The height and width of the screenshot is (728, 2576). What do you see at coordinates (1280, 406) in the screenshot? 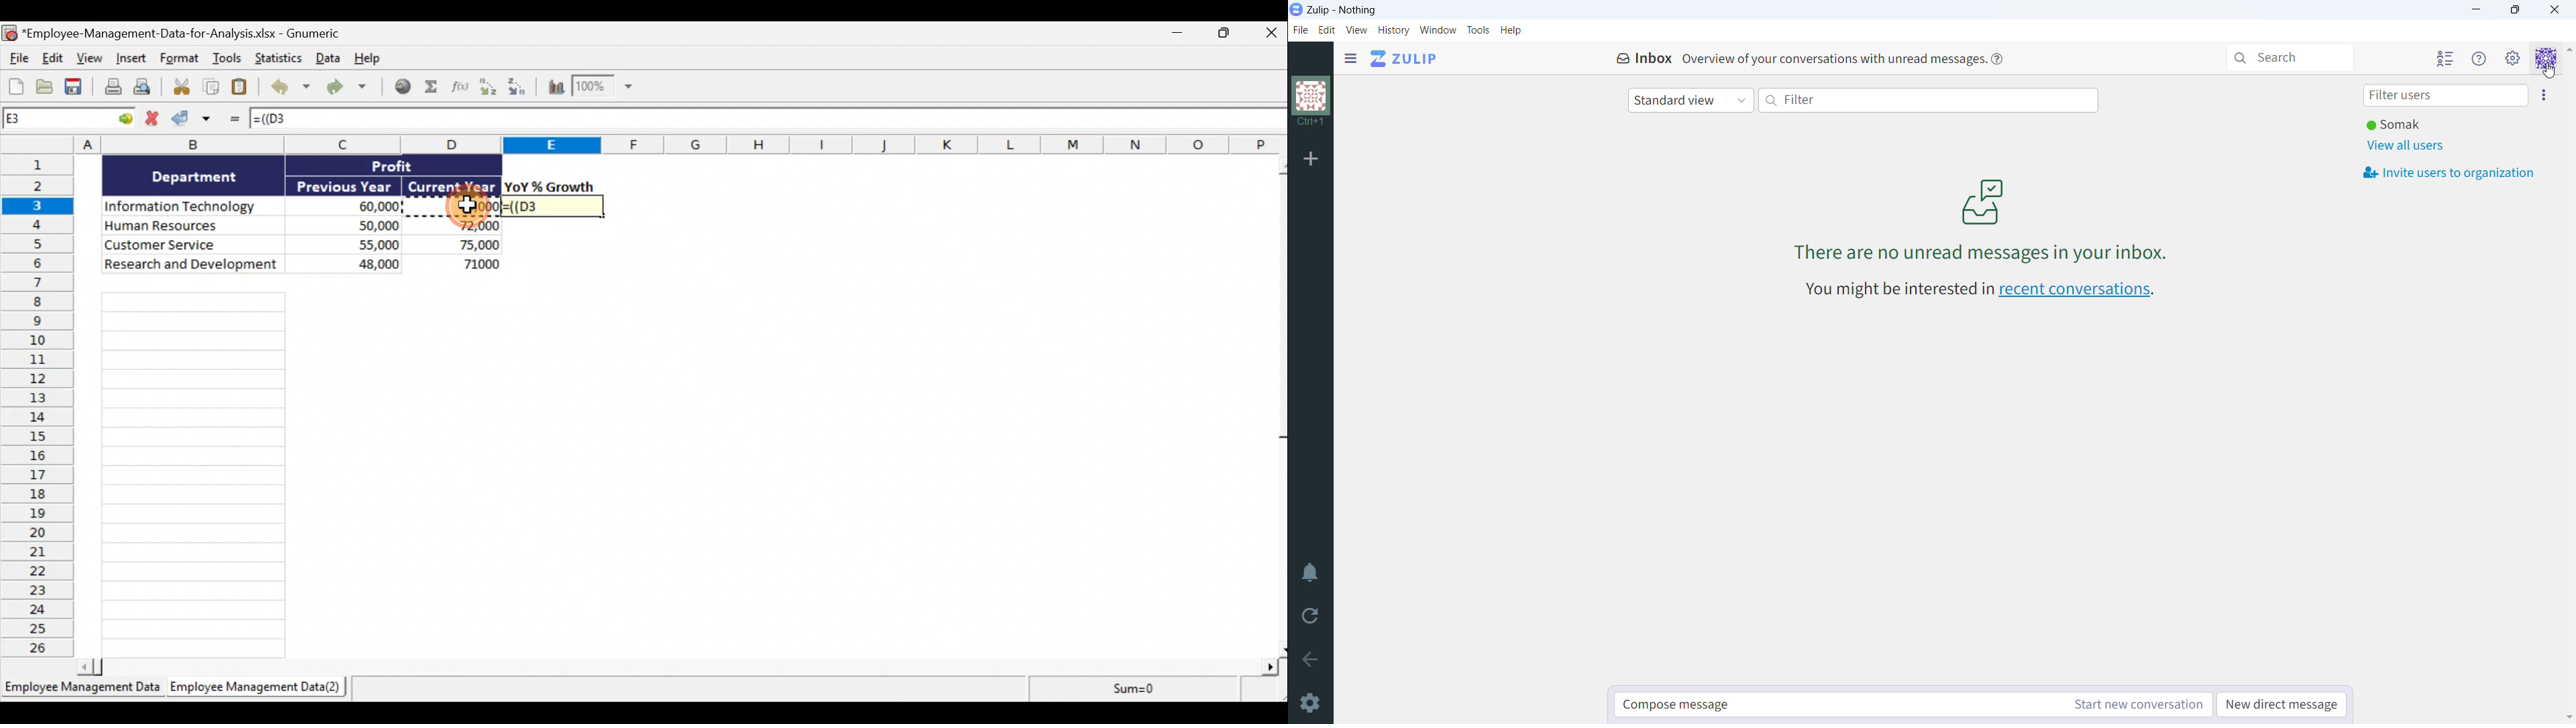
I see `Scroll bar` at bounding box center [1280, 406].